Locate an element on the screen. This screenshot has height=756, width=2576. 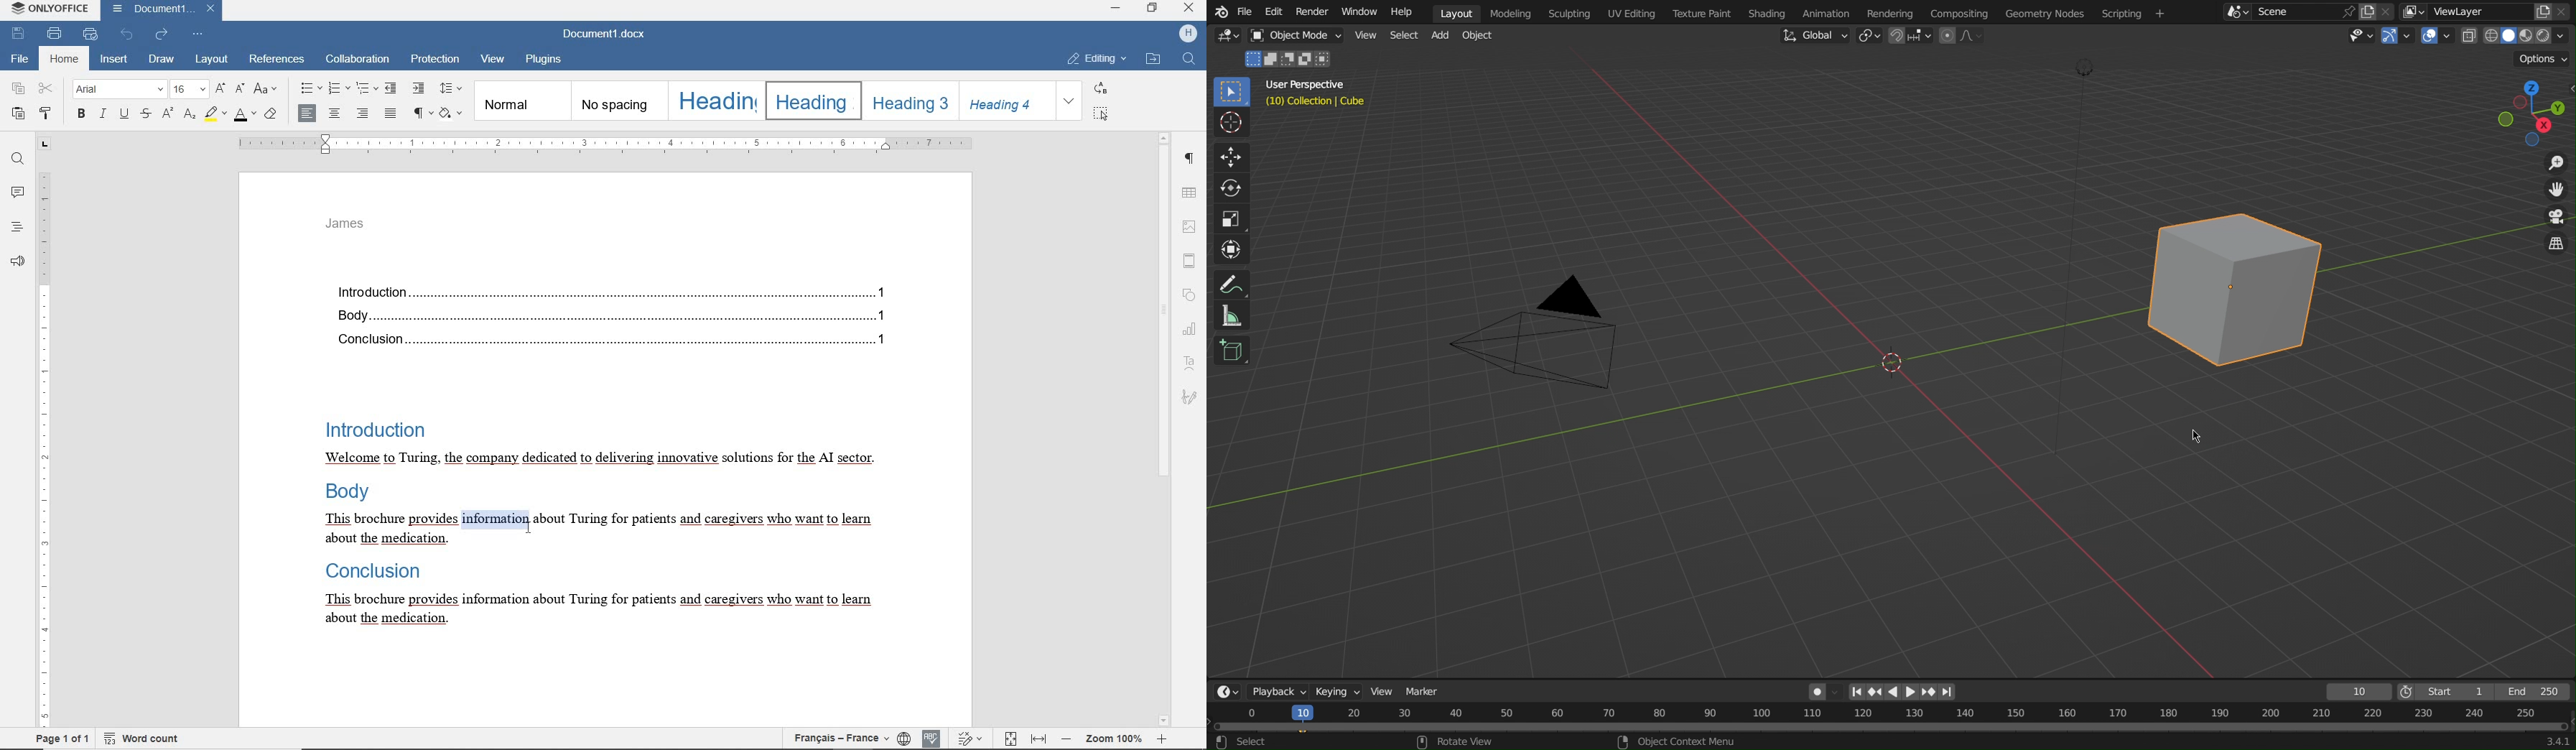
SAVE is located at coordinates (19, 34).